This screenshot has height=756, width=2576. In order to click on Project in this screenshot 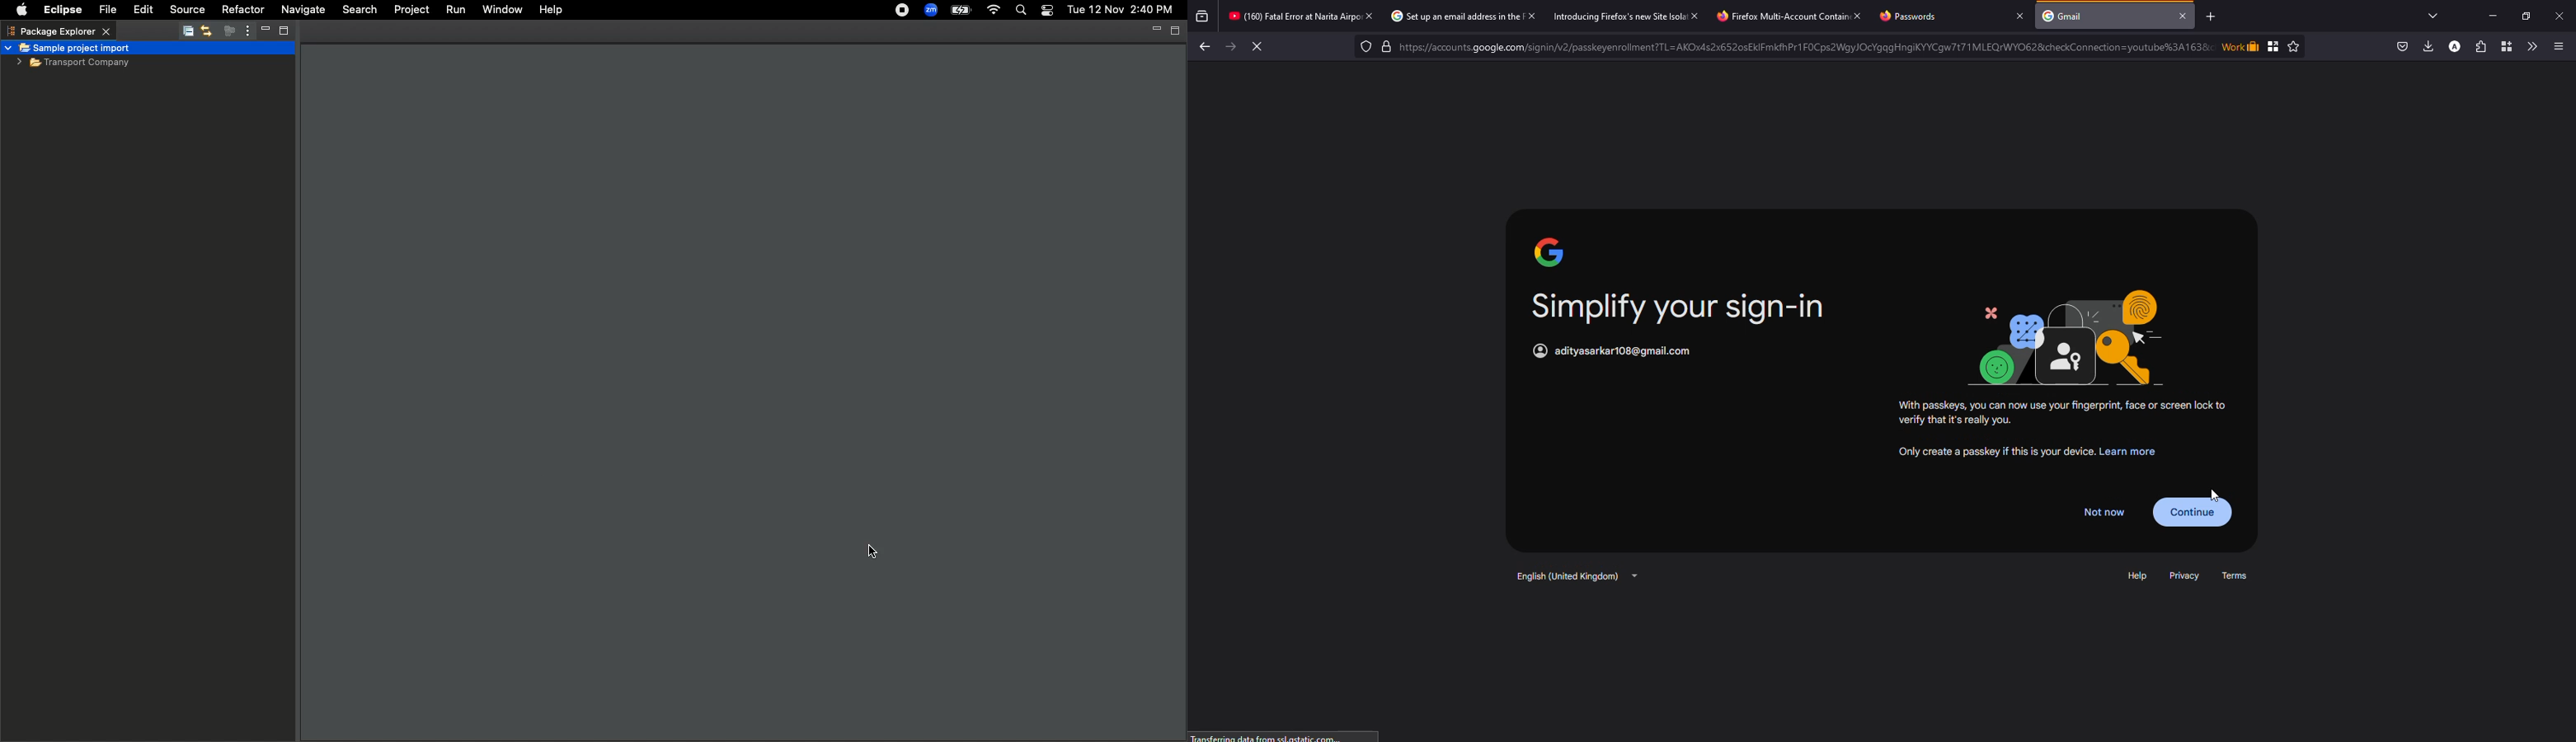, I will do `click(411, 11)`.